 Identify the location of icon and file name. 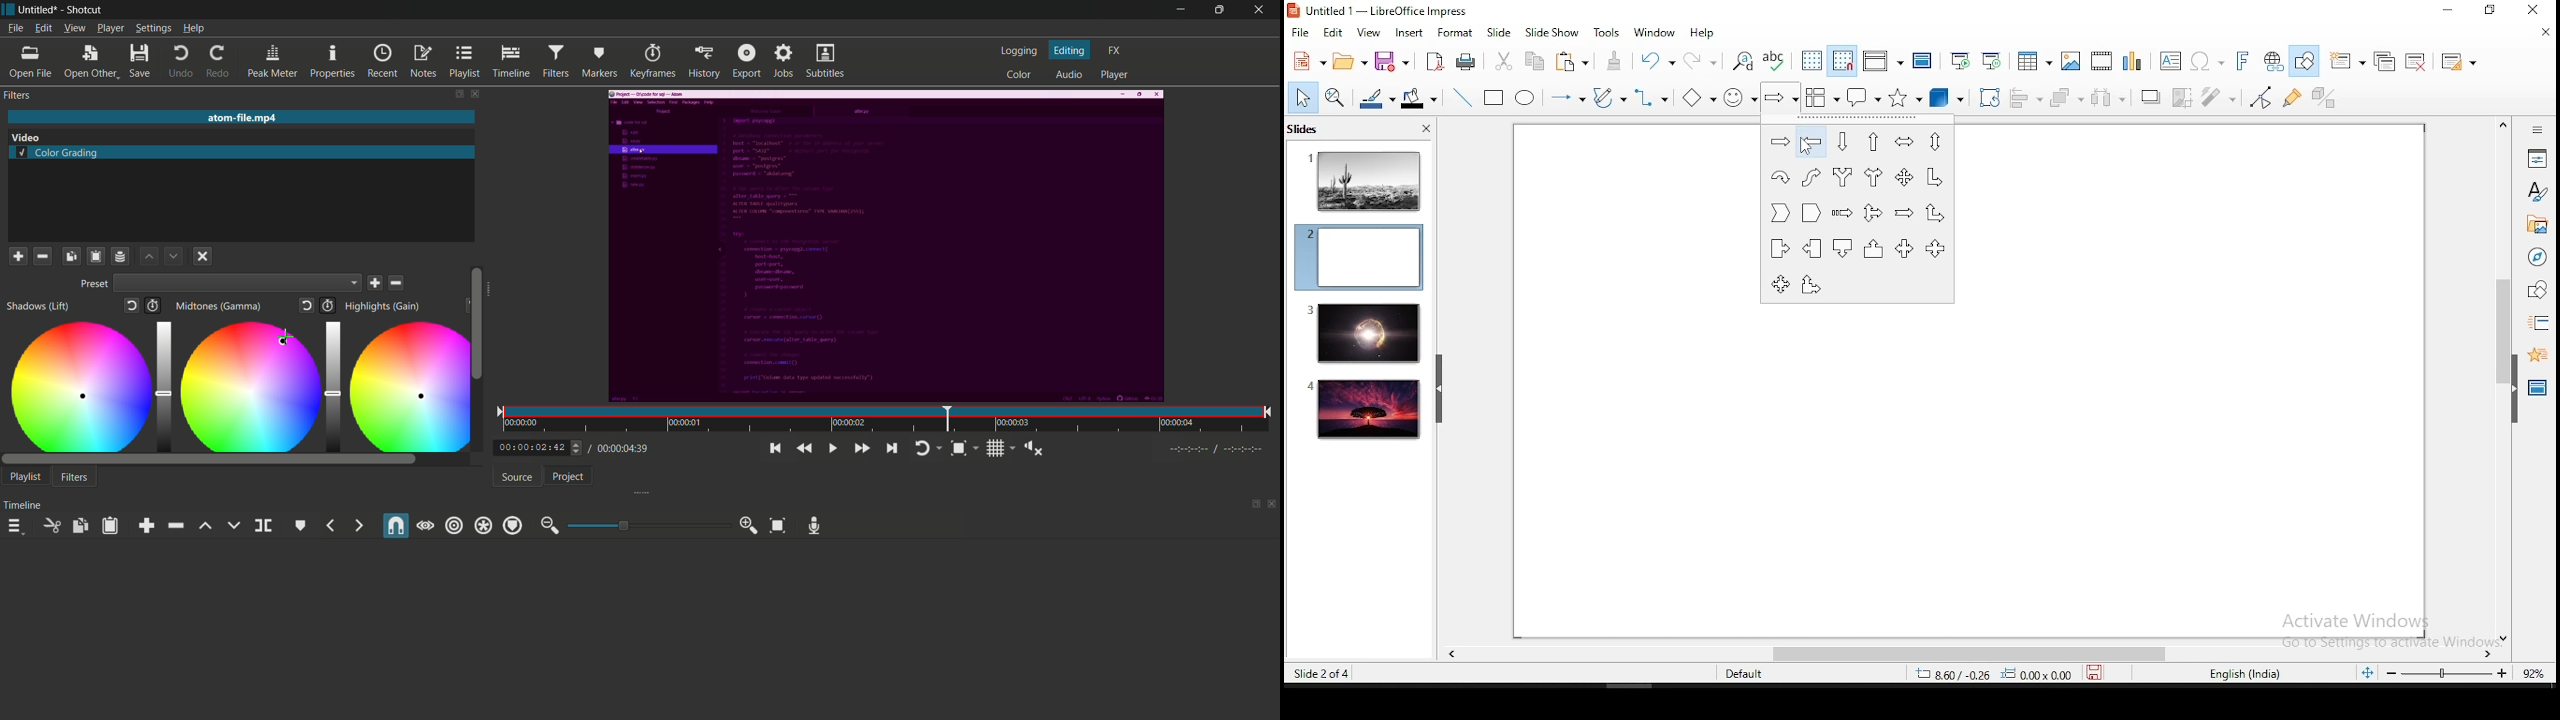
(1379, 10).